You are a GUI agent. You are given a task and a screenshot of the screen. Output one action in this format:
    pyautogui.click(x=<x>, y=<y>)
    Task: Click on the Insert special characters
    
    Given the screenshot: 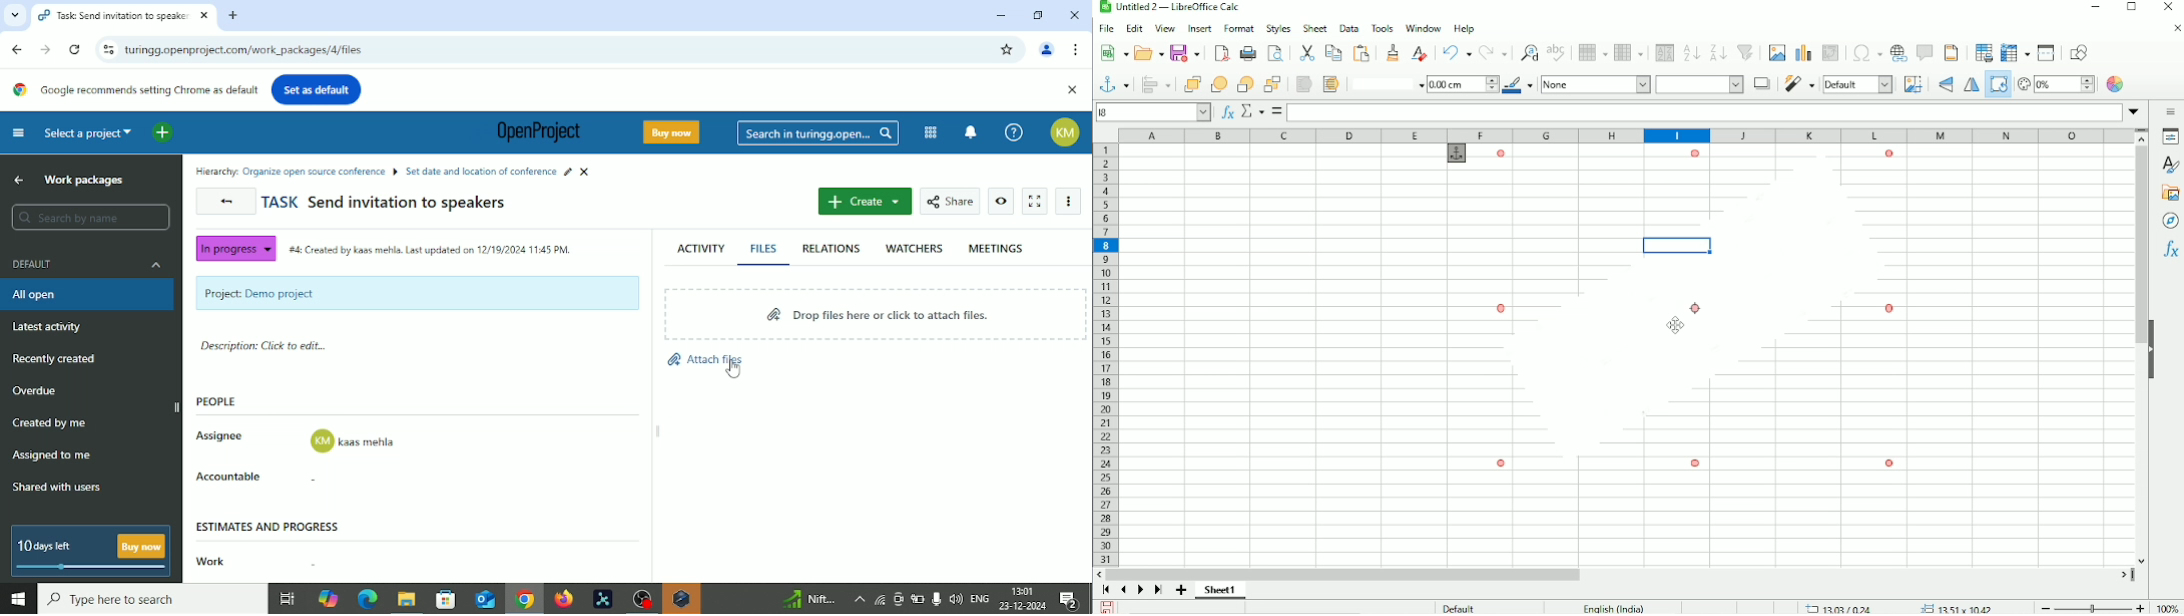 What is the action you would take?
    pyautogui.click(x=1867, y=52)
    